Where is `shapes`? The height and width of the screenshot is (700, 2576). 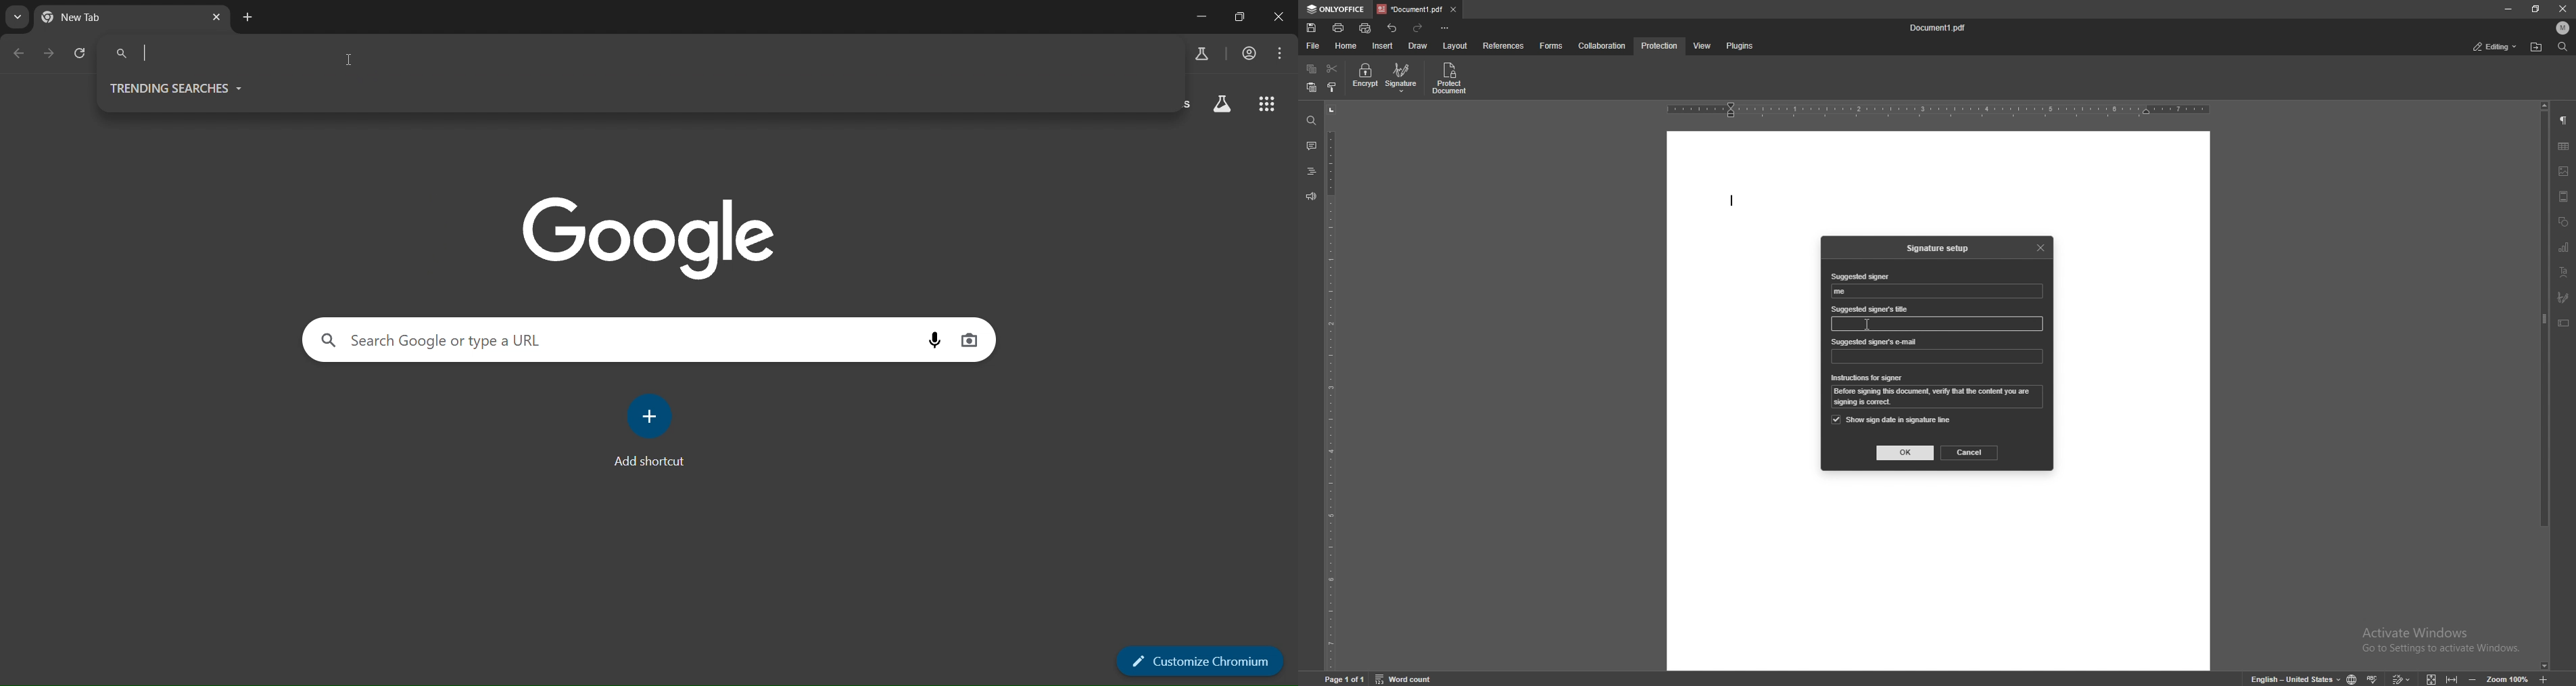 shapes is located at coordinates (2563, 222).